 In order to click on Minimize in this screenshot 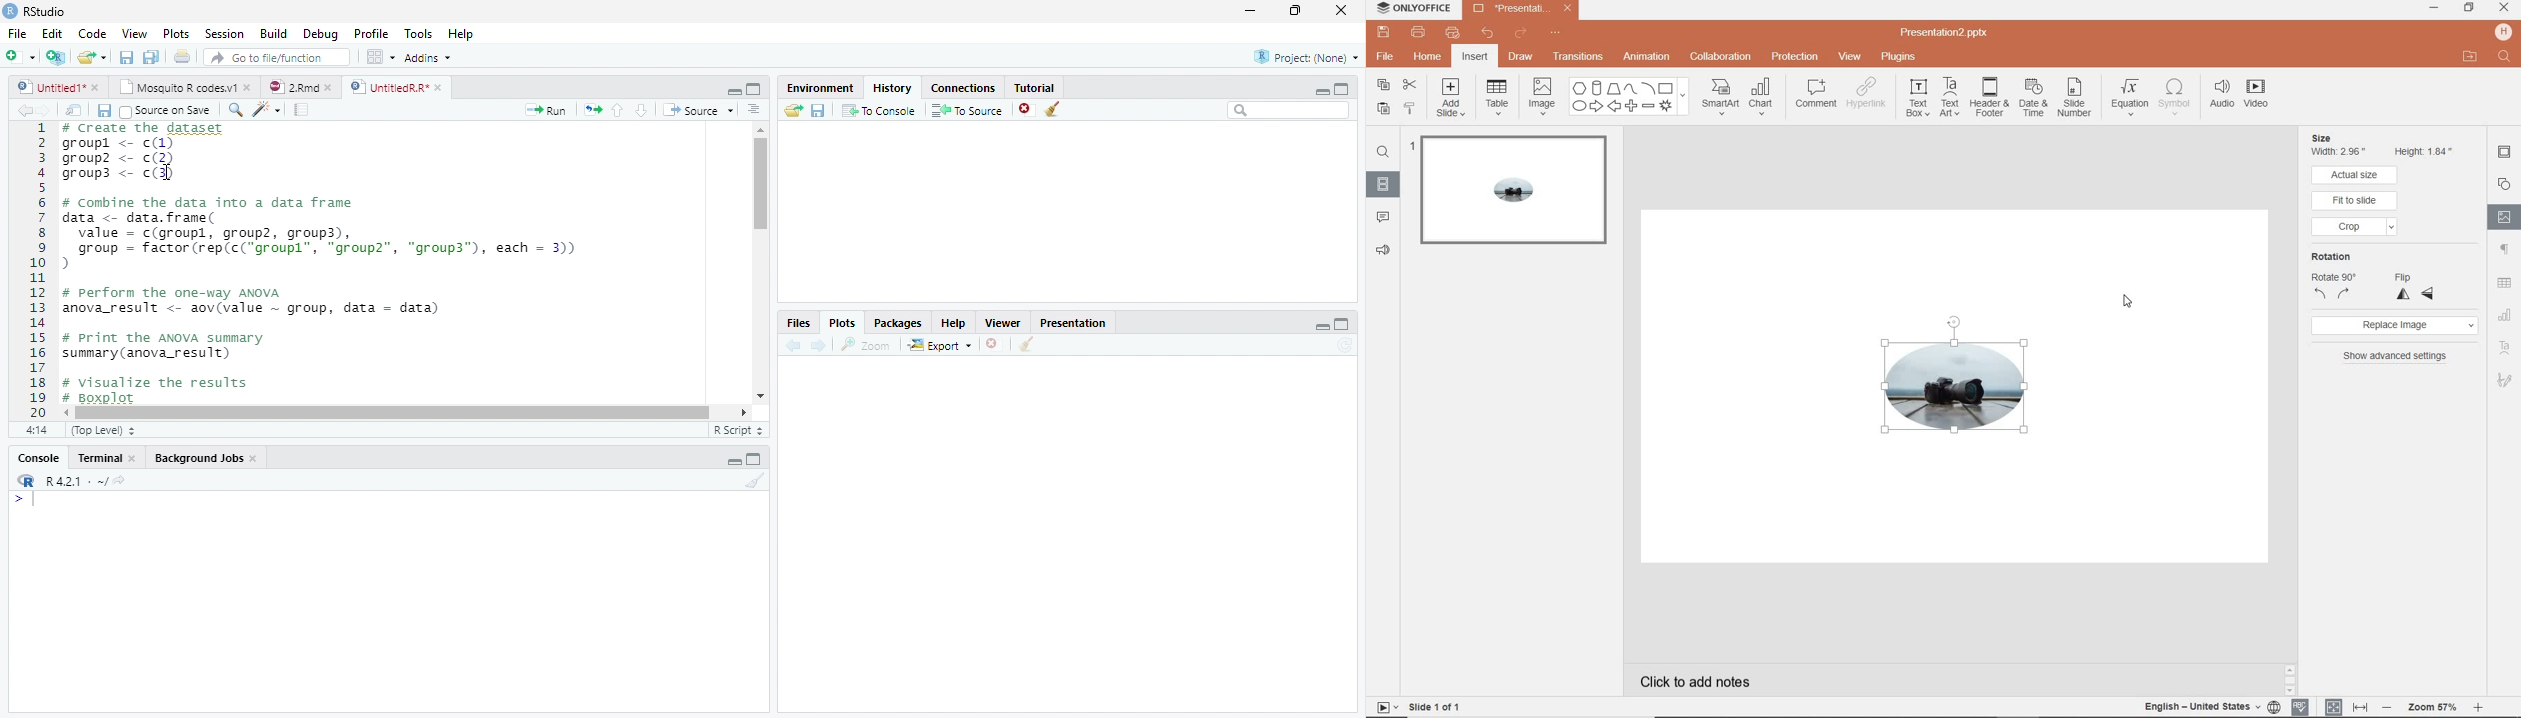, I will do `click(1322, 328)`.